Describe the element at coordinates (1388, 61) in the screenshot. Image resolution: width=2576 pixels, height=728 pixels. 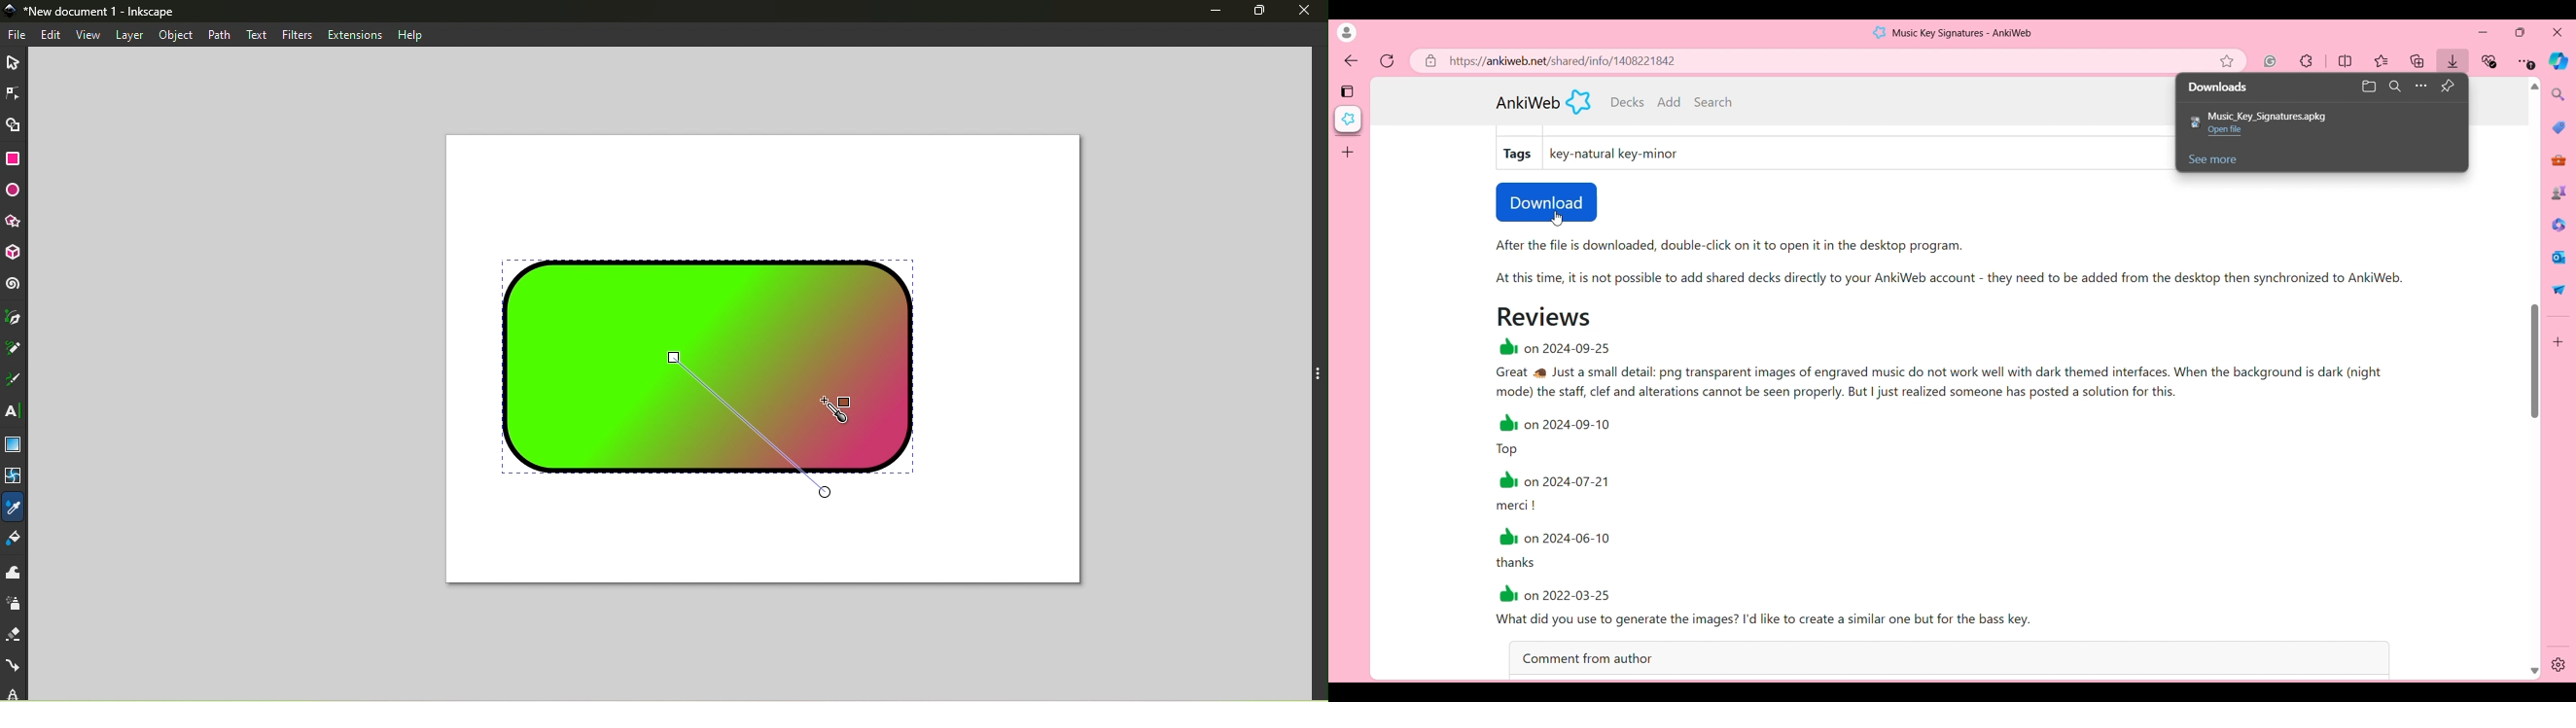
I see `Refresh page` at that location.